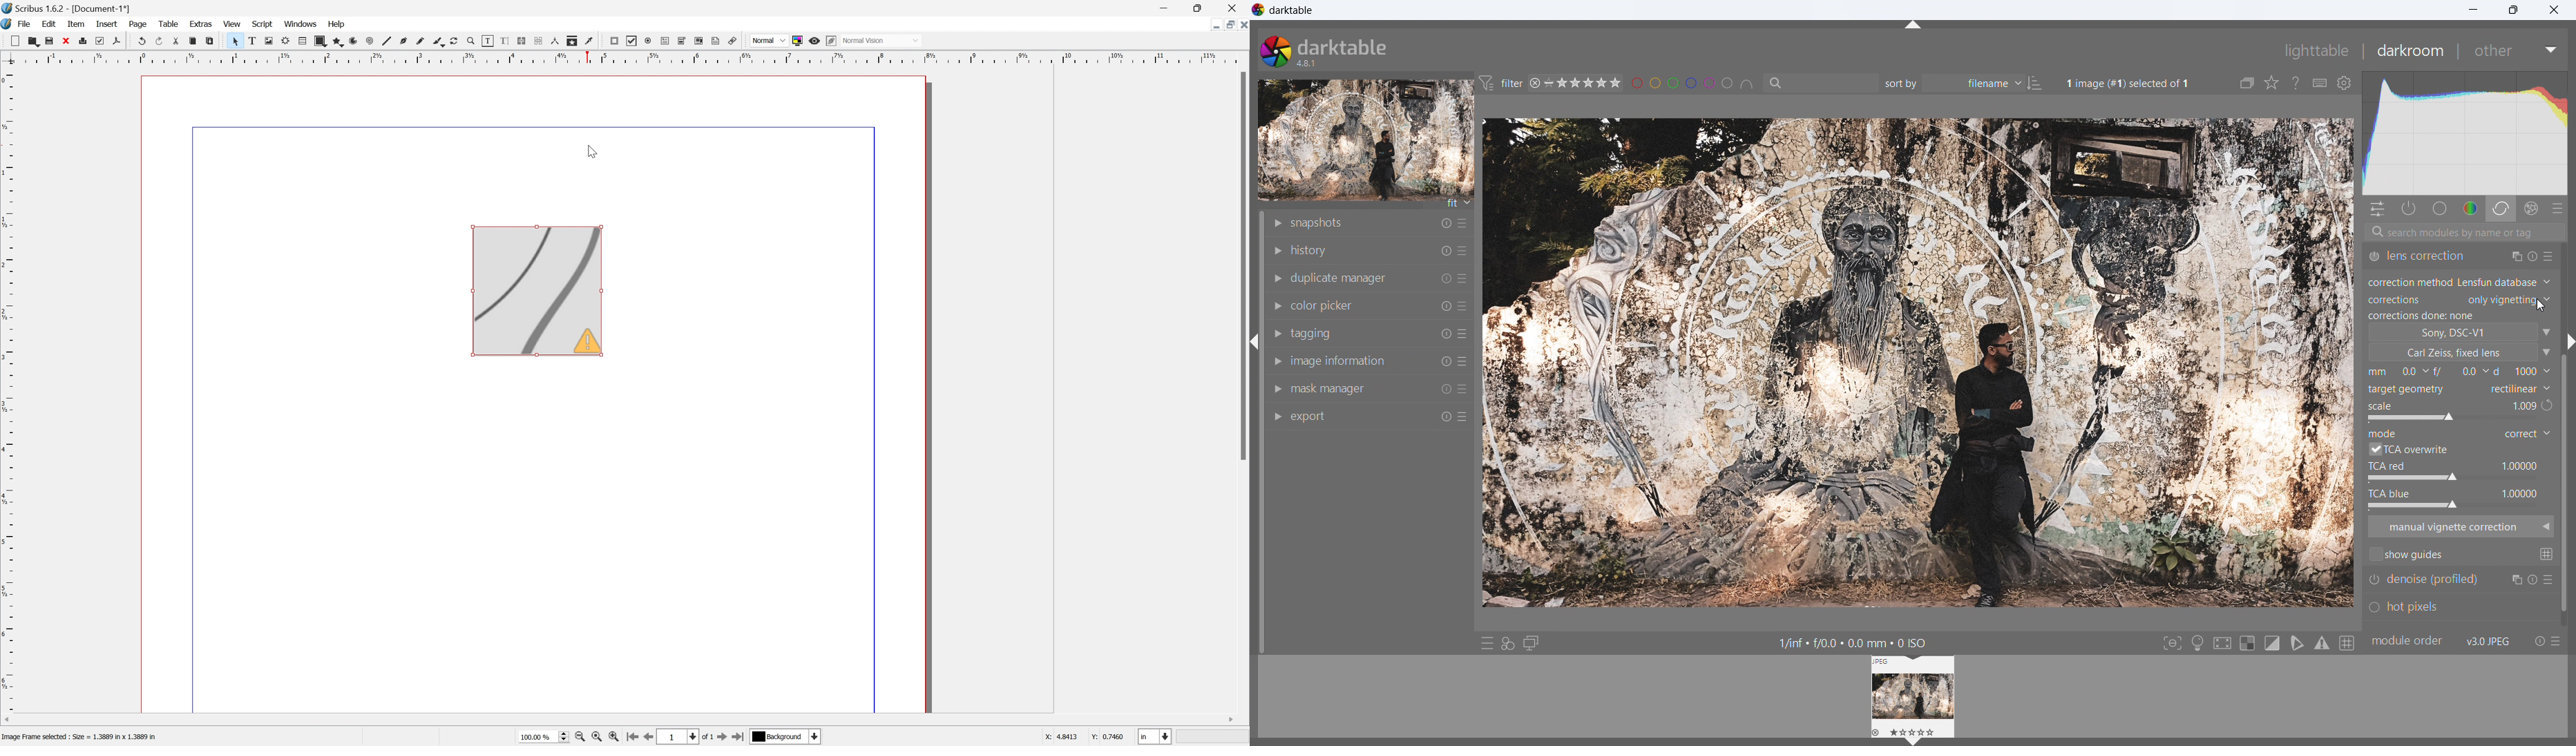  Describe the element at coordinates (476, 42) in the screenshot. I see `Zoom in or out` at that location.